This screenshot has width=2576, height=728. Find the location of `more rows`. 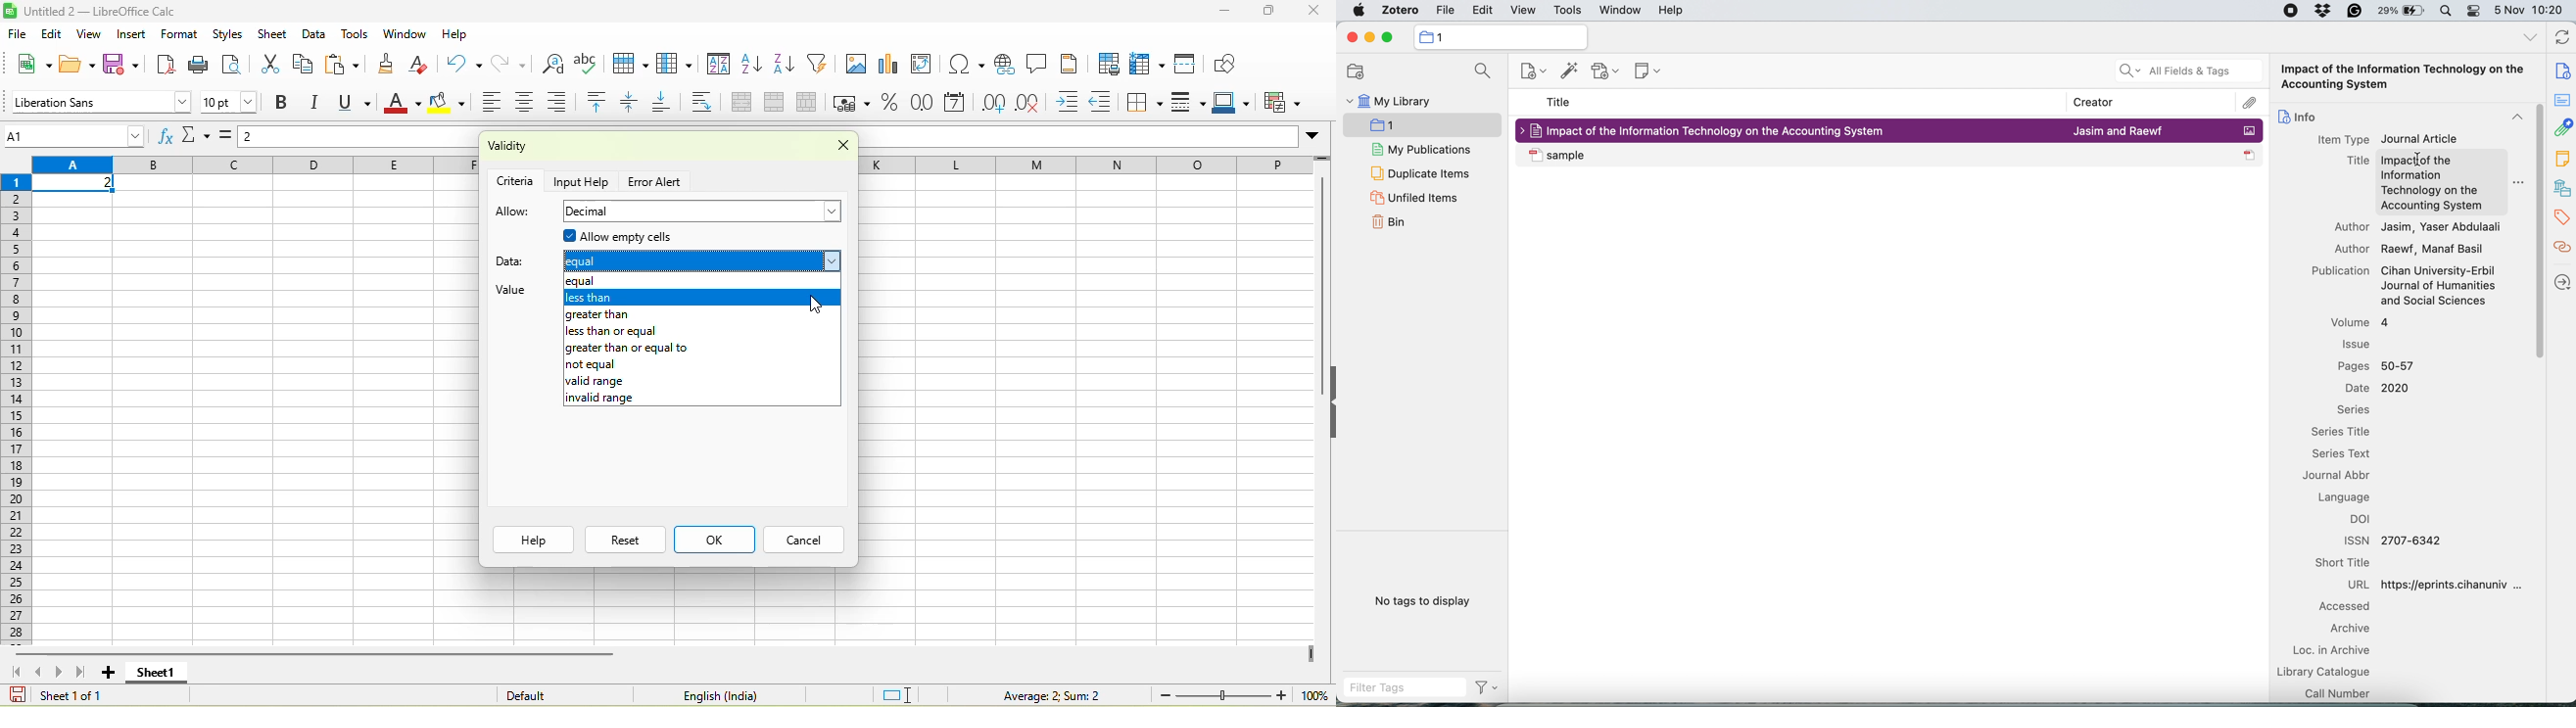

more rows is located at coordinates (1323, 163).